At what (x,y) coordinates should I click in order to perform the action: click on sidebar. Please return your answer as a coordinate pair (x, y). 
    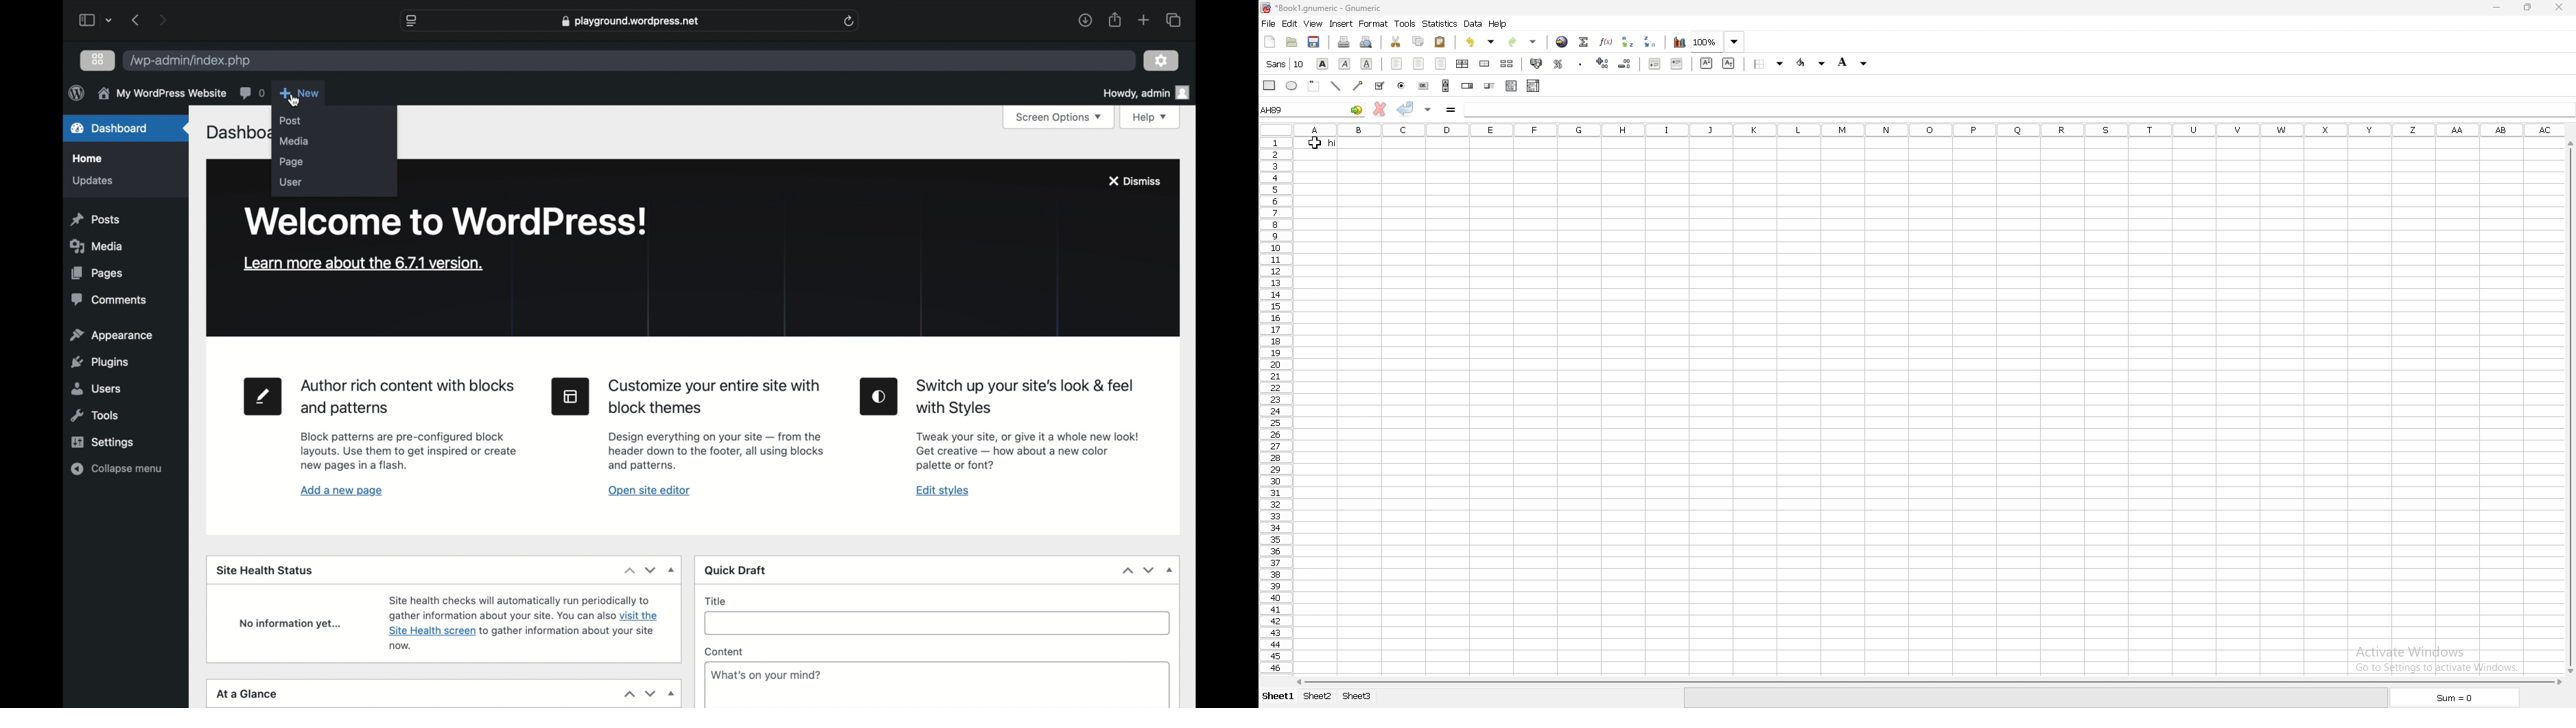
    Looking at the image, I should click on (86, 20).